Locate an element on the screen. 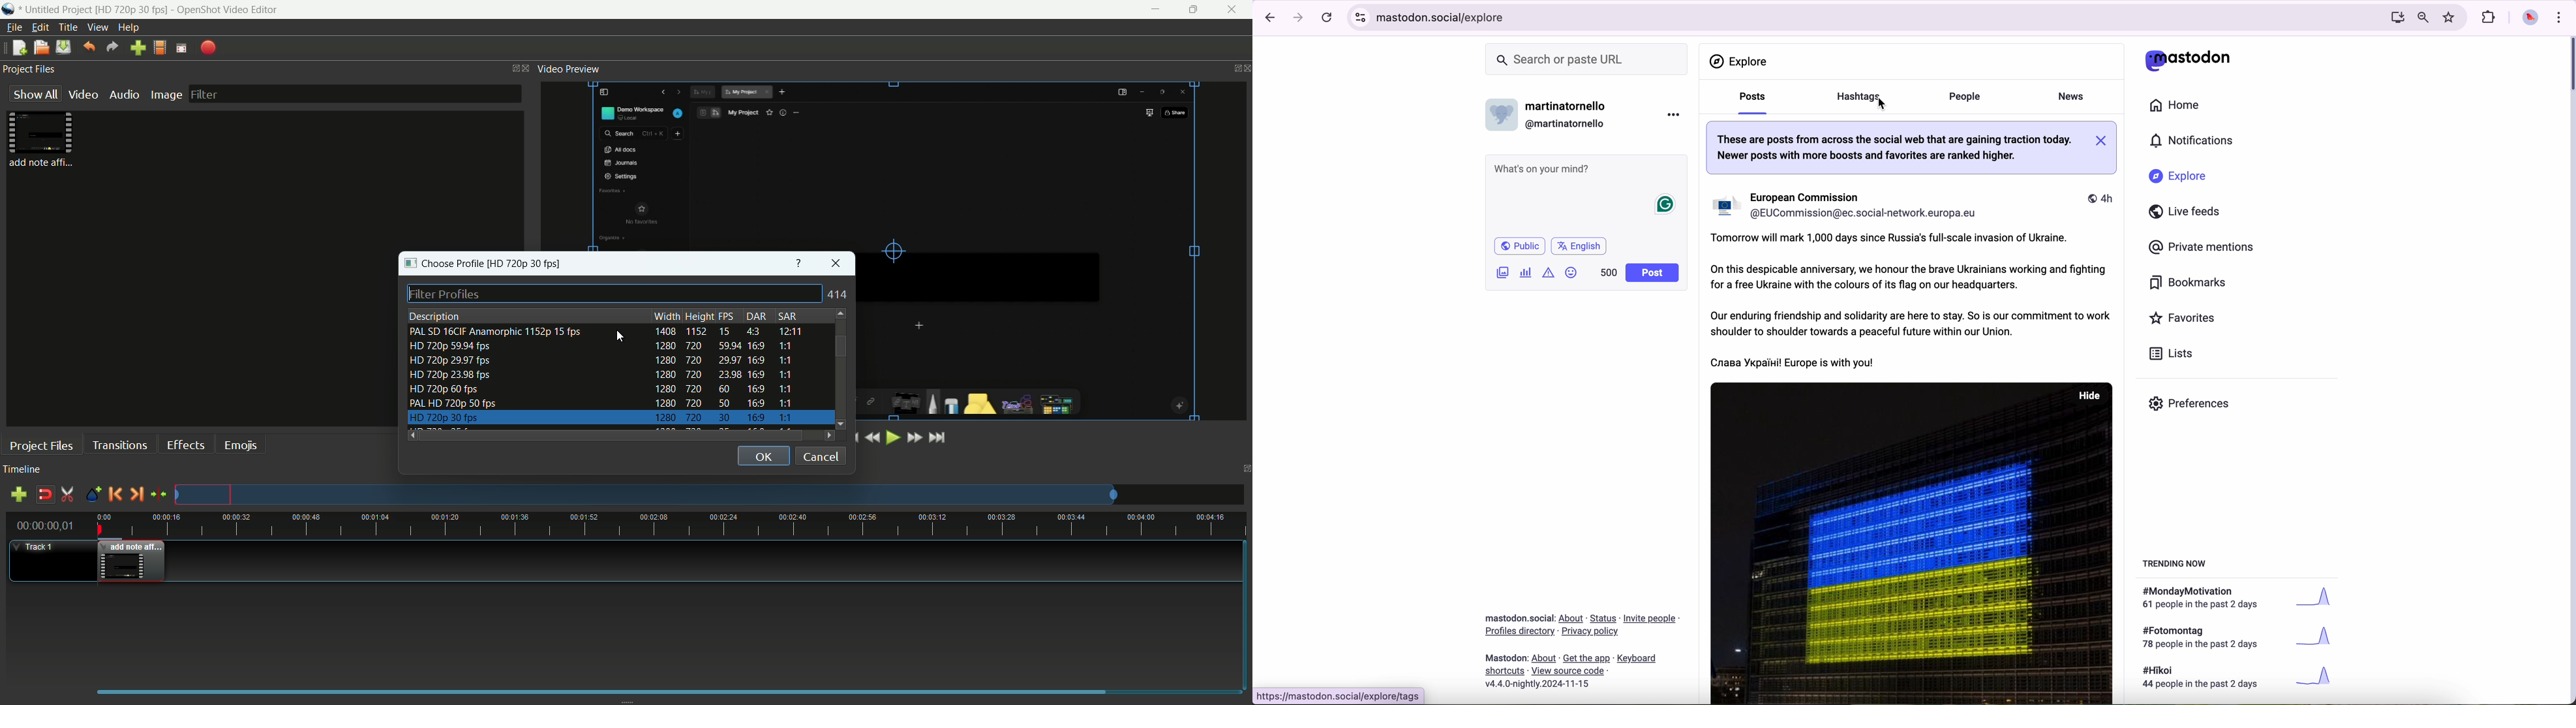 This screenshot has height=728, width=2576. image is located at coordinates (165, 95).